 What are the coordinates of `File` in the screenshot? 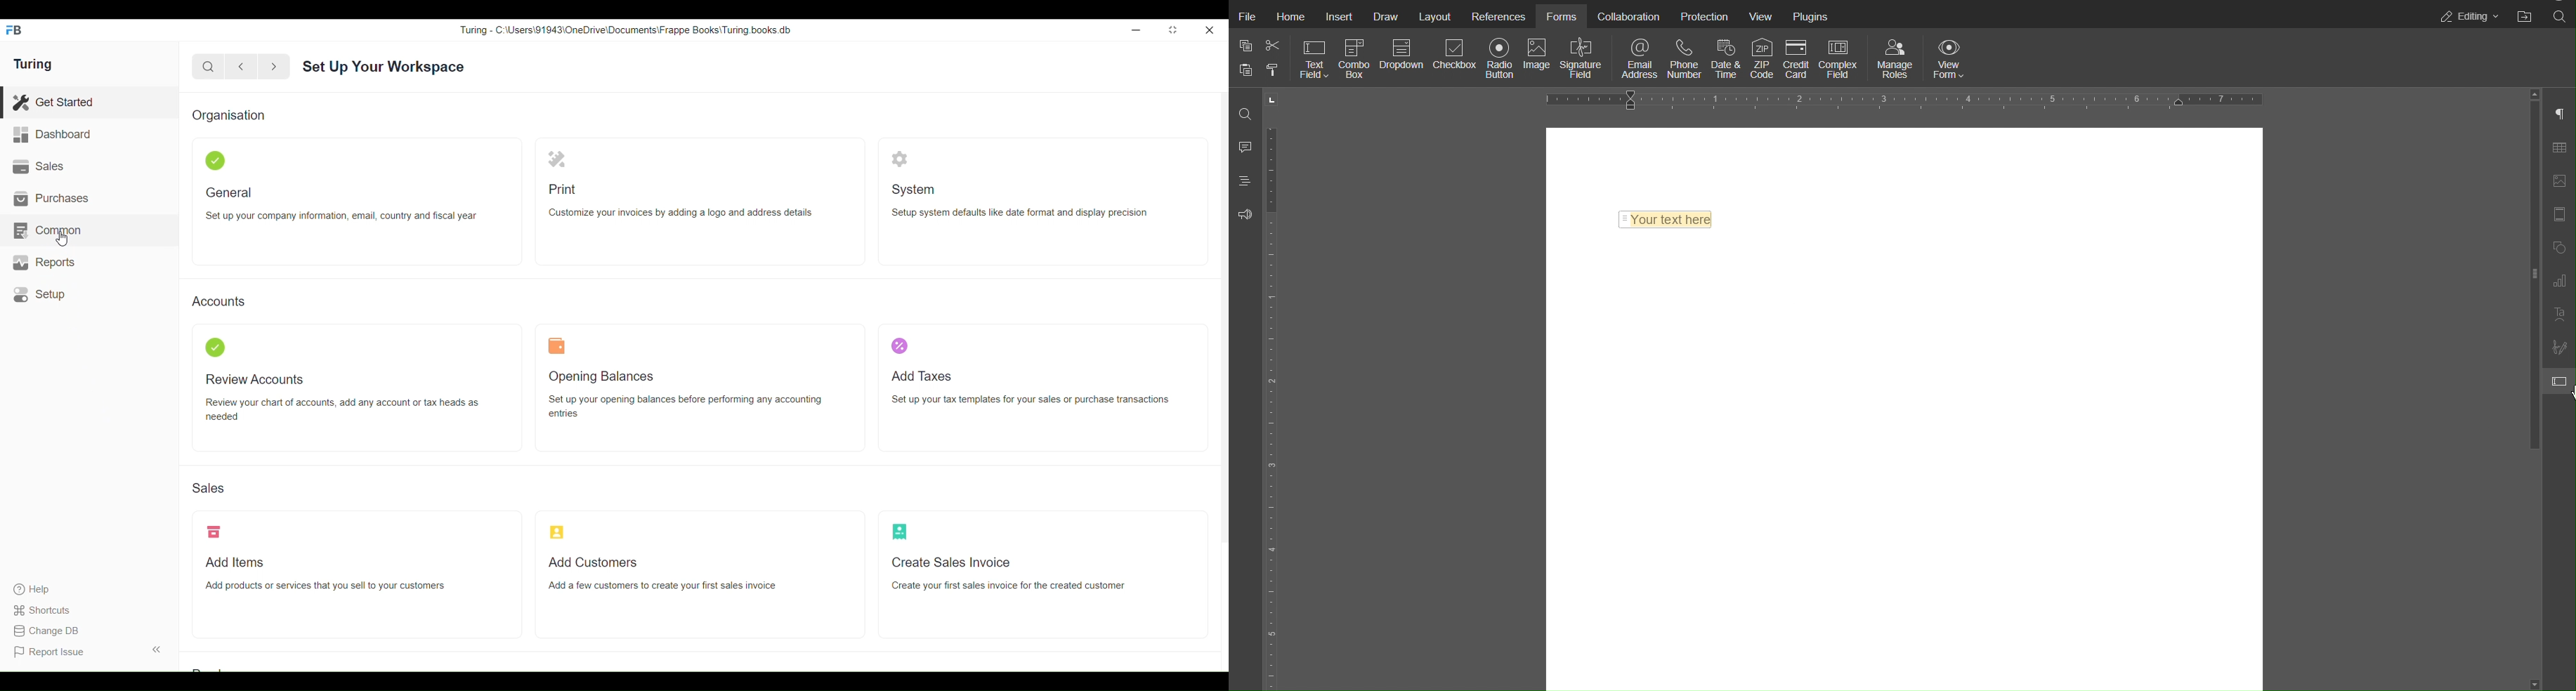 It's located at (1246, 18).